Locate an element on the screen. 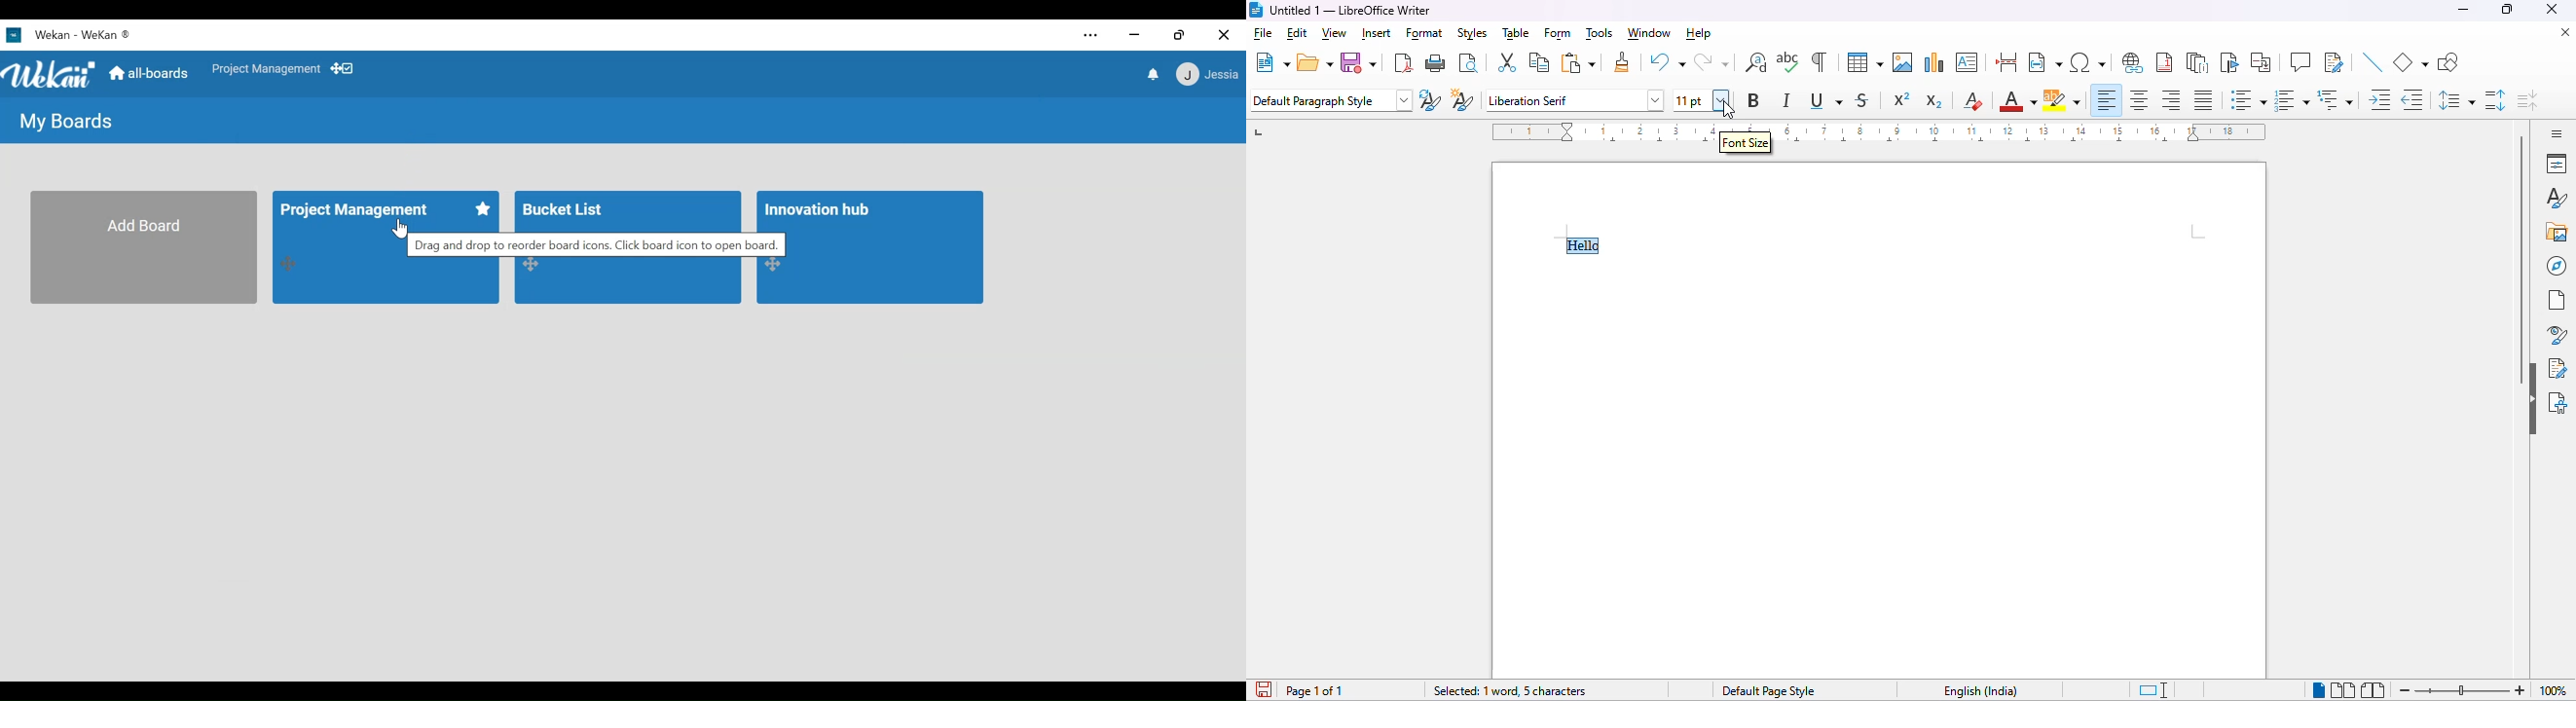  minimize is located at coordinates (2464, 10).